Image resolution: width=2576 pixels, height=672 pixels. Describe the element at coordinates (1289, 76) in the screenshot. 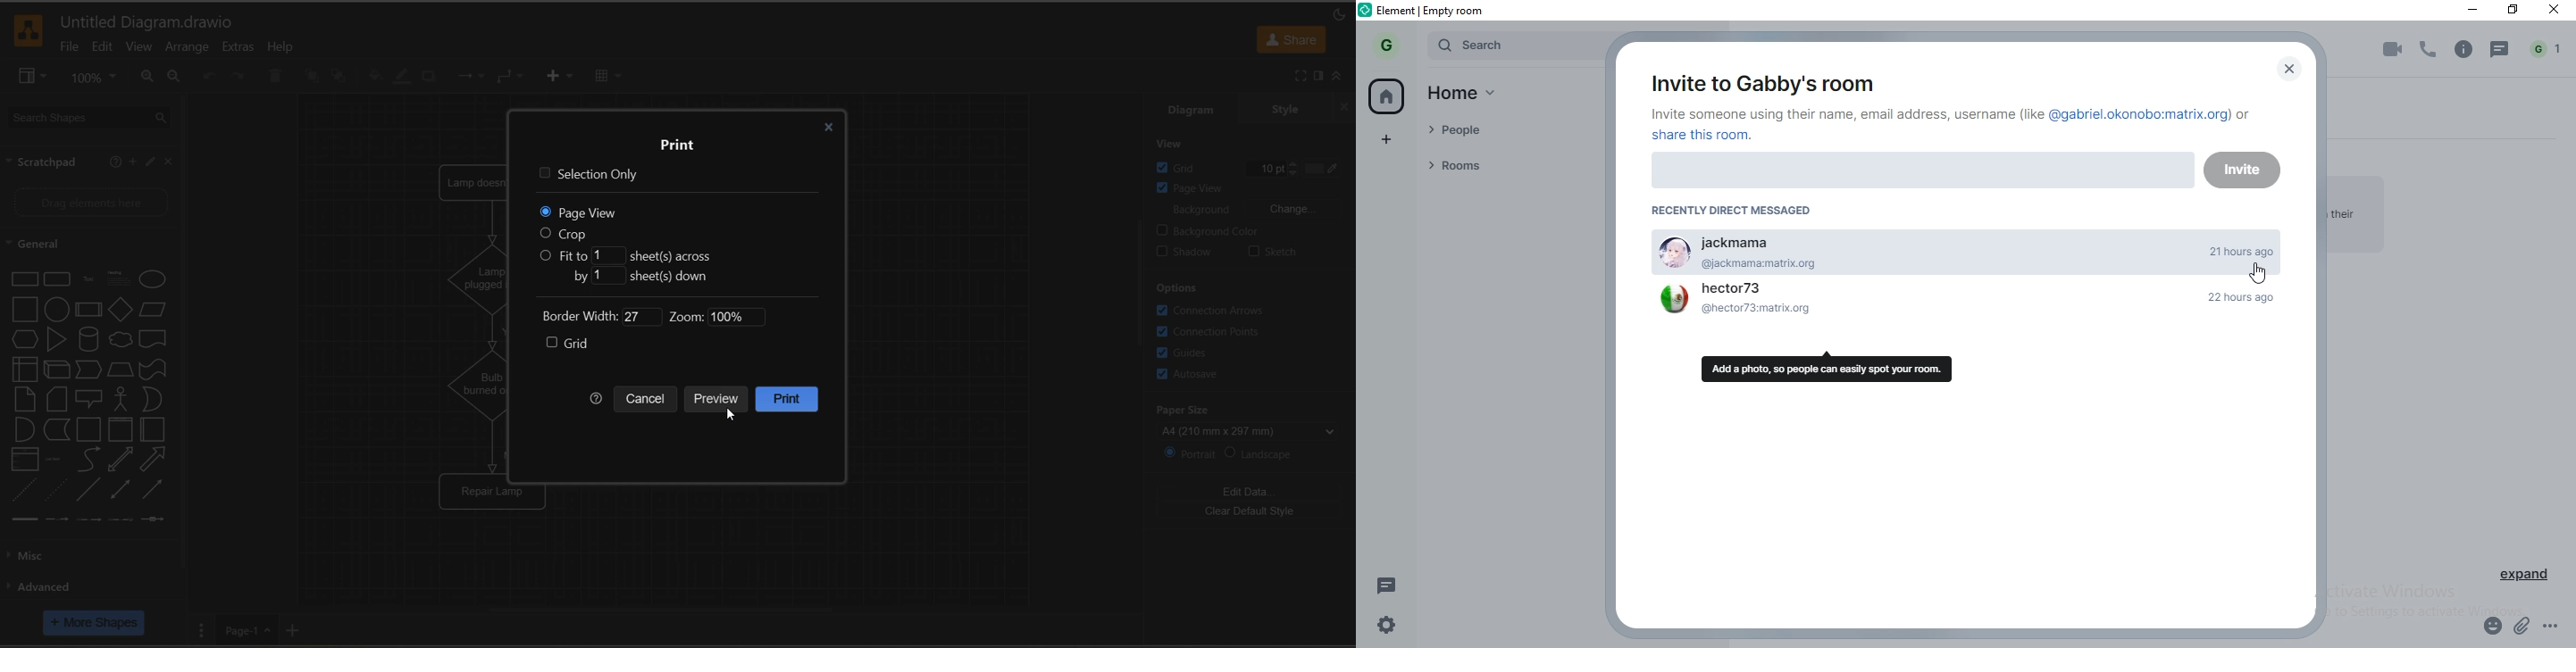

I see `fullscreen` at that location.